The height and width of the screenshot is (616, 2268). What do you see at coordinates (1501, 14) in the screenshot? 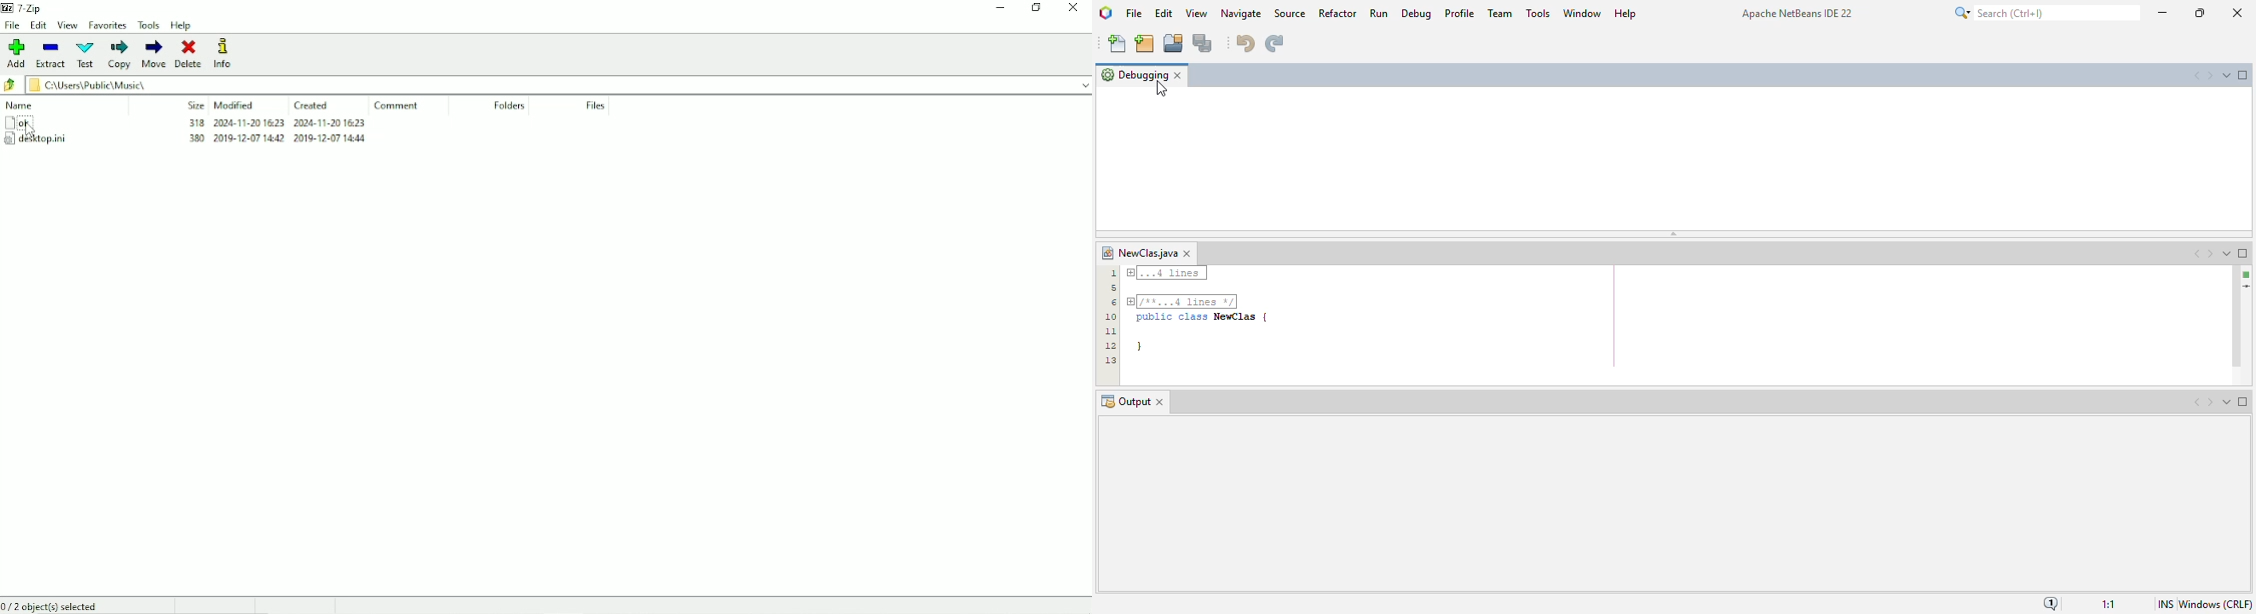
I see `team` at bounding box center [1501, 14].